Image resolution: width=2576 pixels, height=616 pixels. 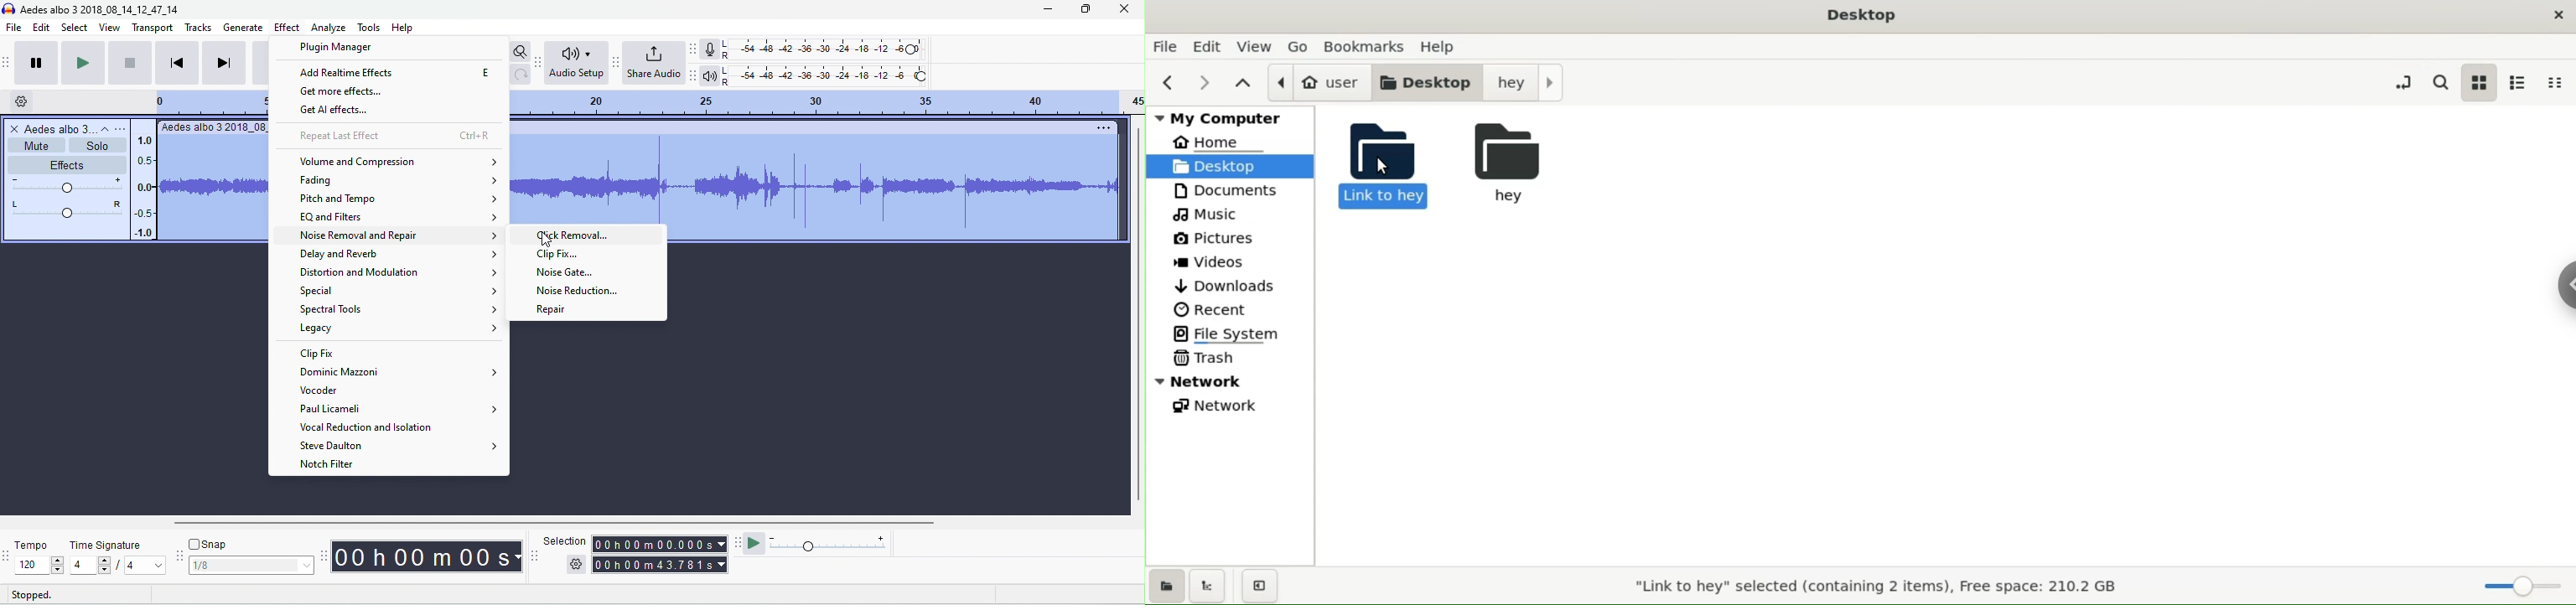 What do you see at coordinates (564, 540) in the screenshot?
I see `selection` at bounding box center [564, 540].